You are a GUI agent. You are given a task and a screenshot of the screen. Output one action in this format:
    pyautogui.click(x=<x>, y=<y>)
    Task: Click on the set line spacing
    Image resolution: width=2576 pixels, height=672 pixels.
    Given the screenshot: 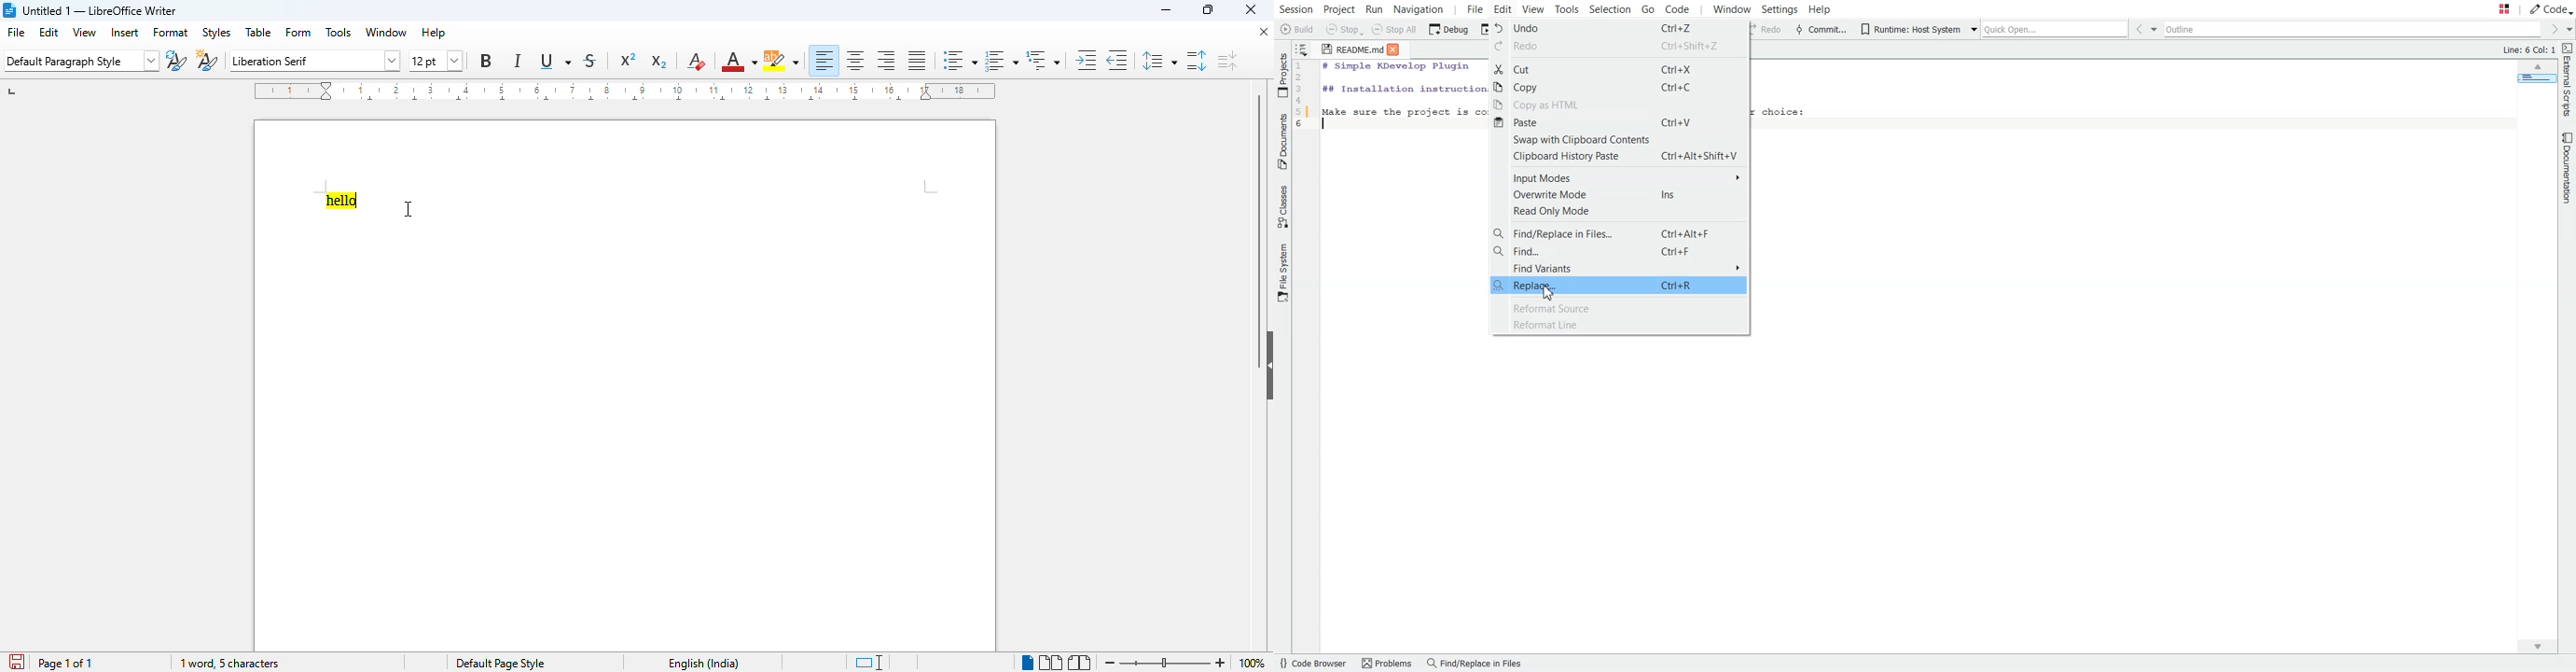 What is the action you would take?
    pyautogui.click(x=1157, y=61)
    